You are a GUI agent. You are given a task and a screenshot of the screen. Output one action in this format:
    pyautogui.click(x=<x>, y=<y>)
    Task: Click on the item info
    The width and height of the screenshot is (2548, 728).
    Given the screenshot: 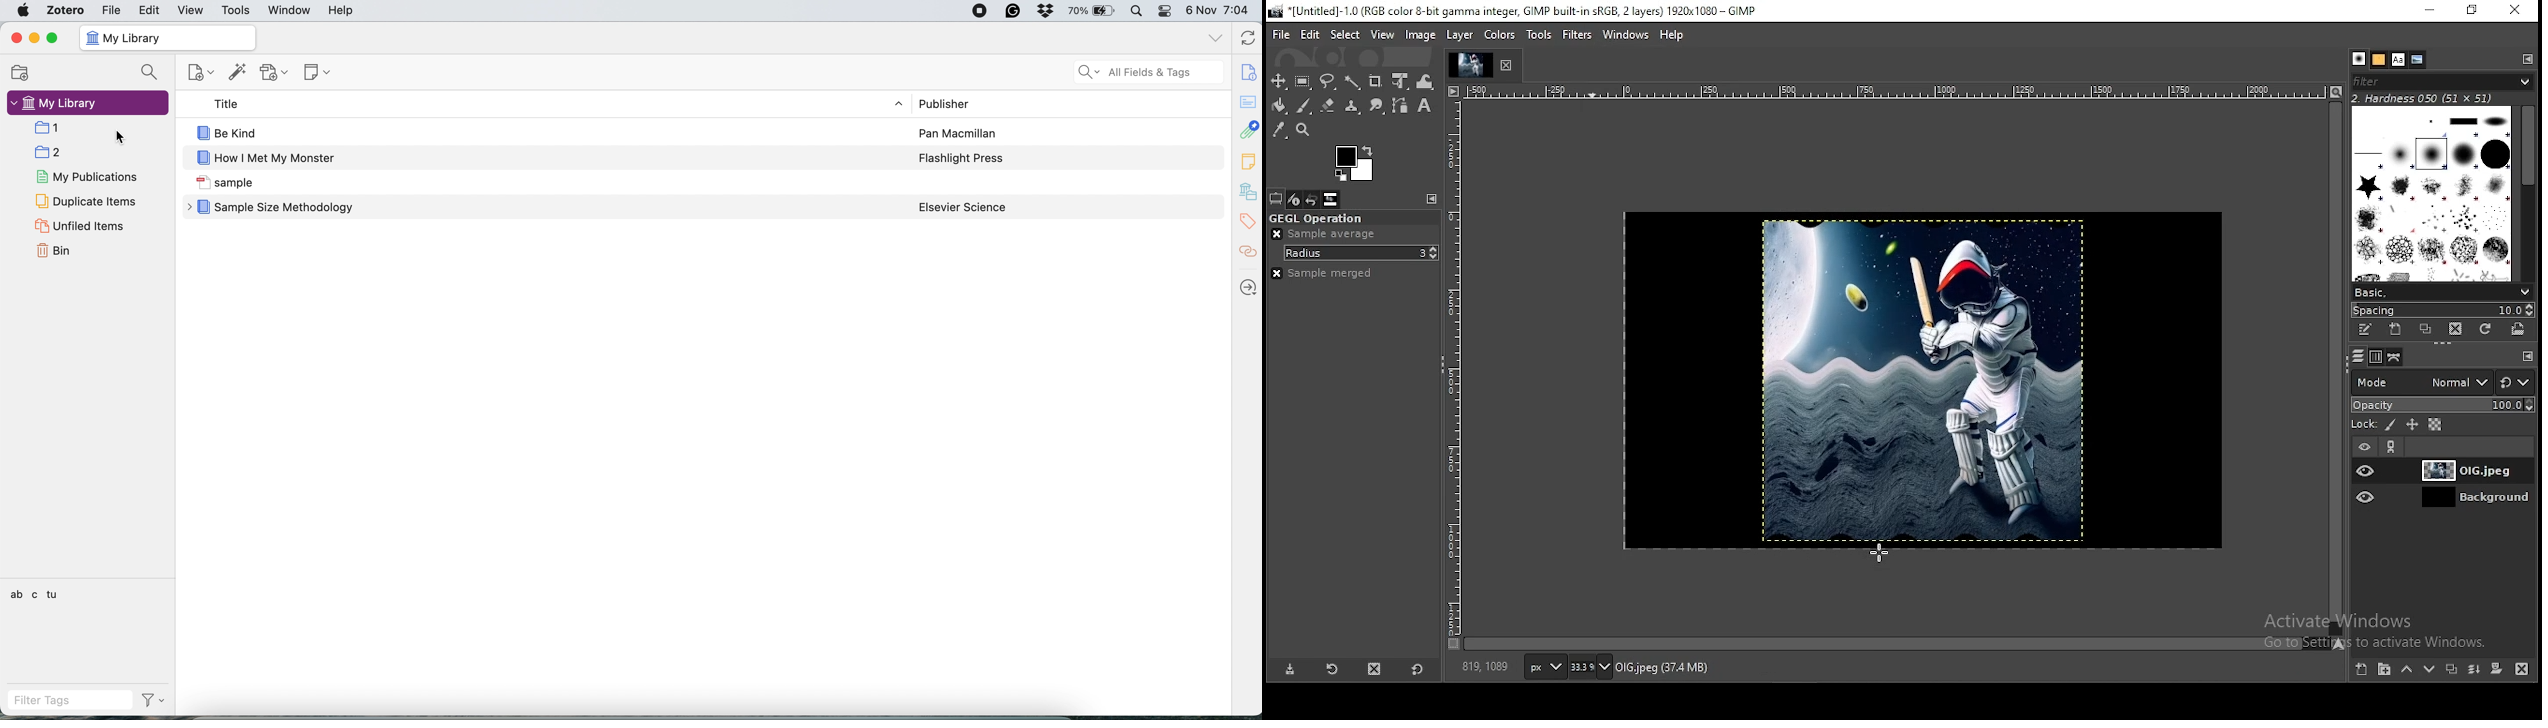 What is the action you would take?
    pyautogui.click(x=1247, y=69)
    